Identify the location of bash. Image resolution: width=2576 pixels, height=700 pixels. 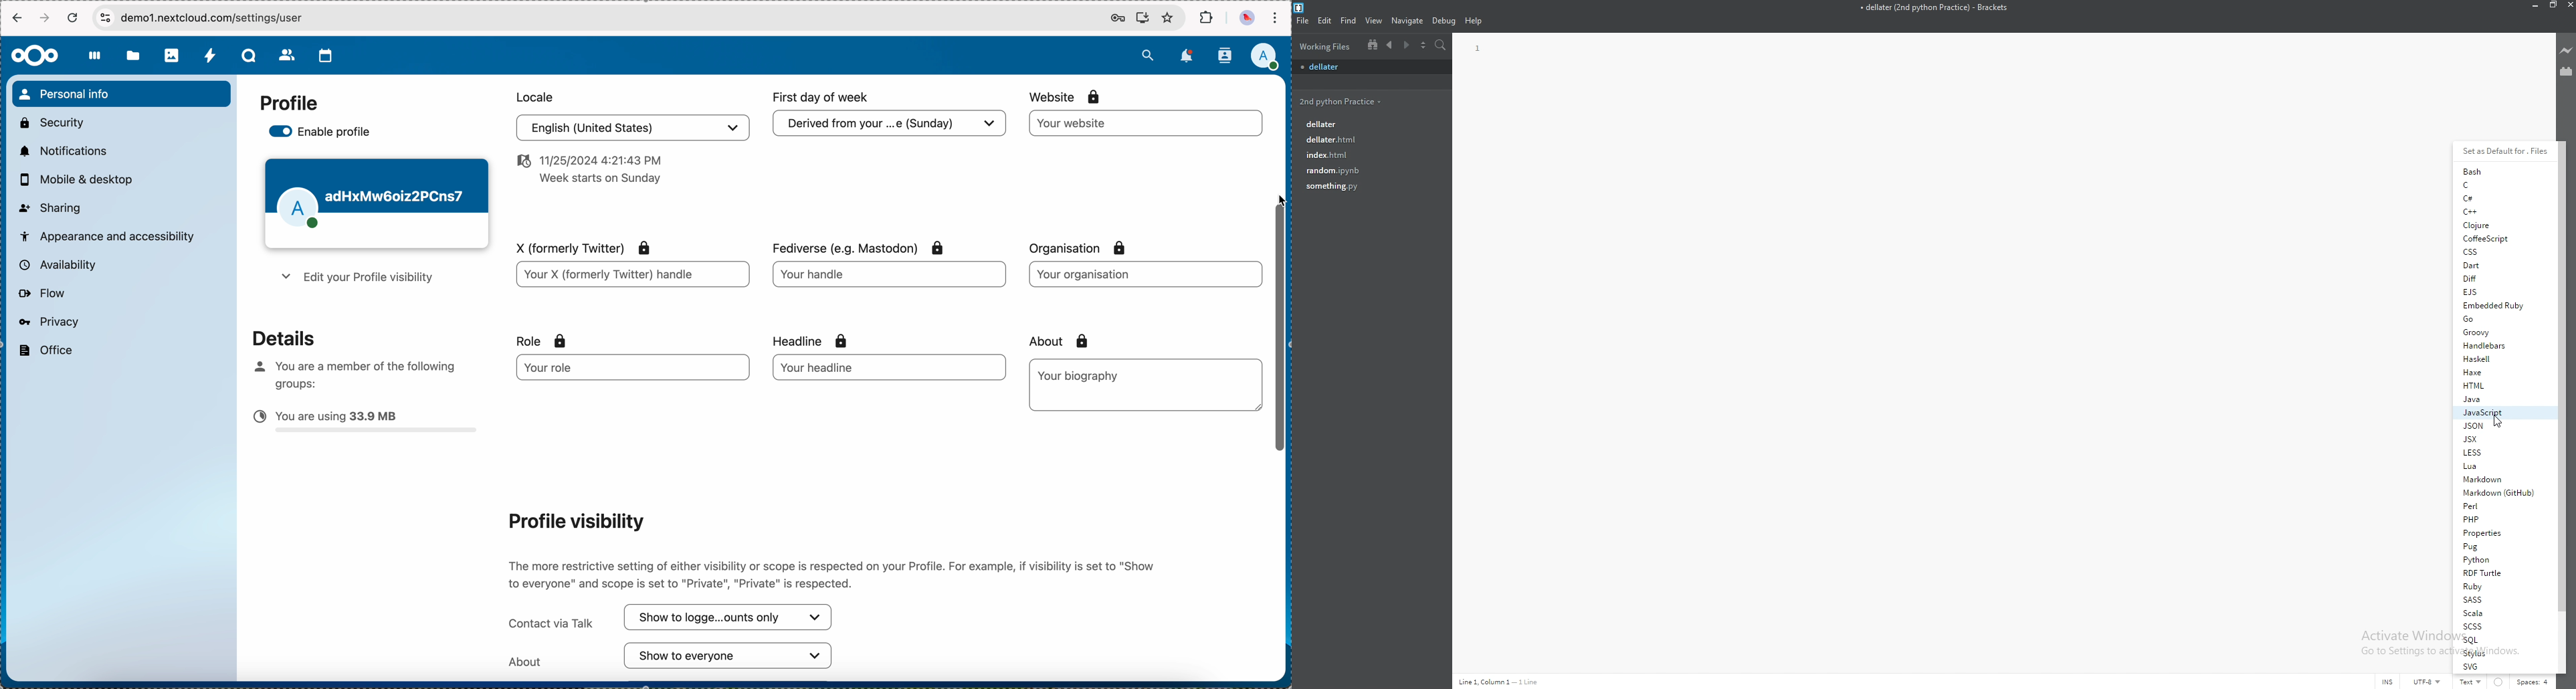
(2498, 171).